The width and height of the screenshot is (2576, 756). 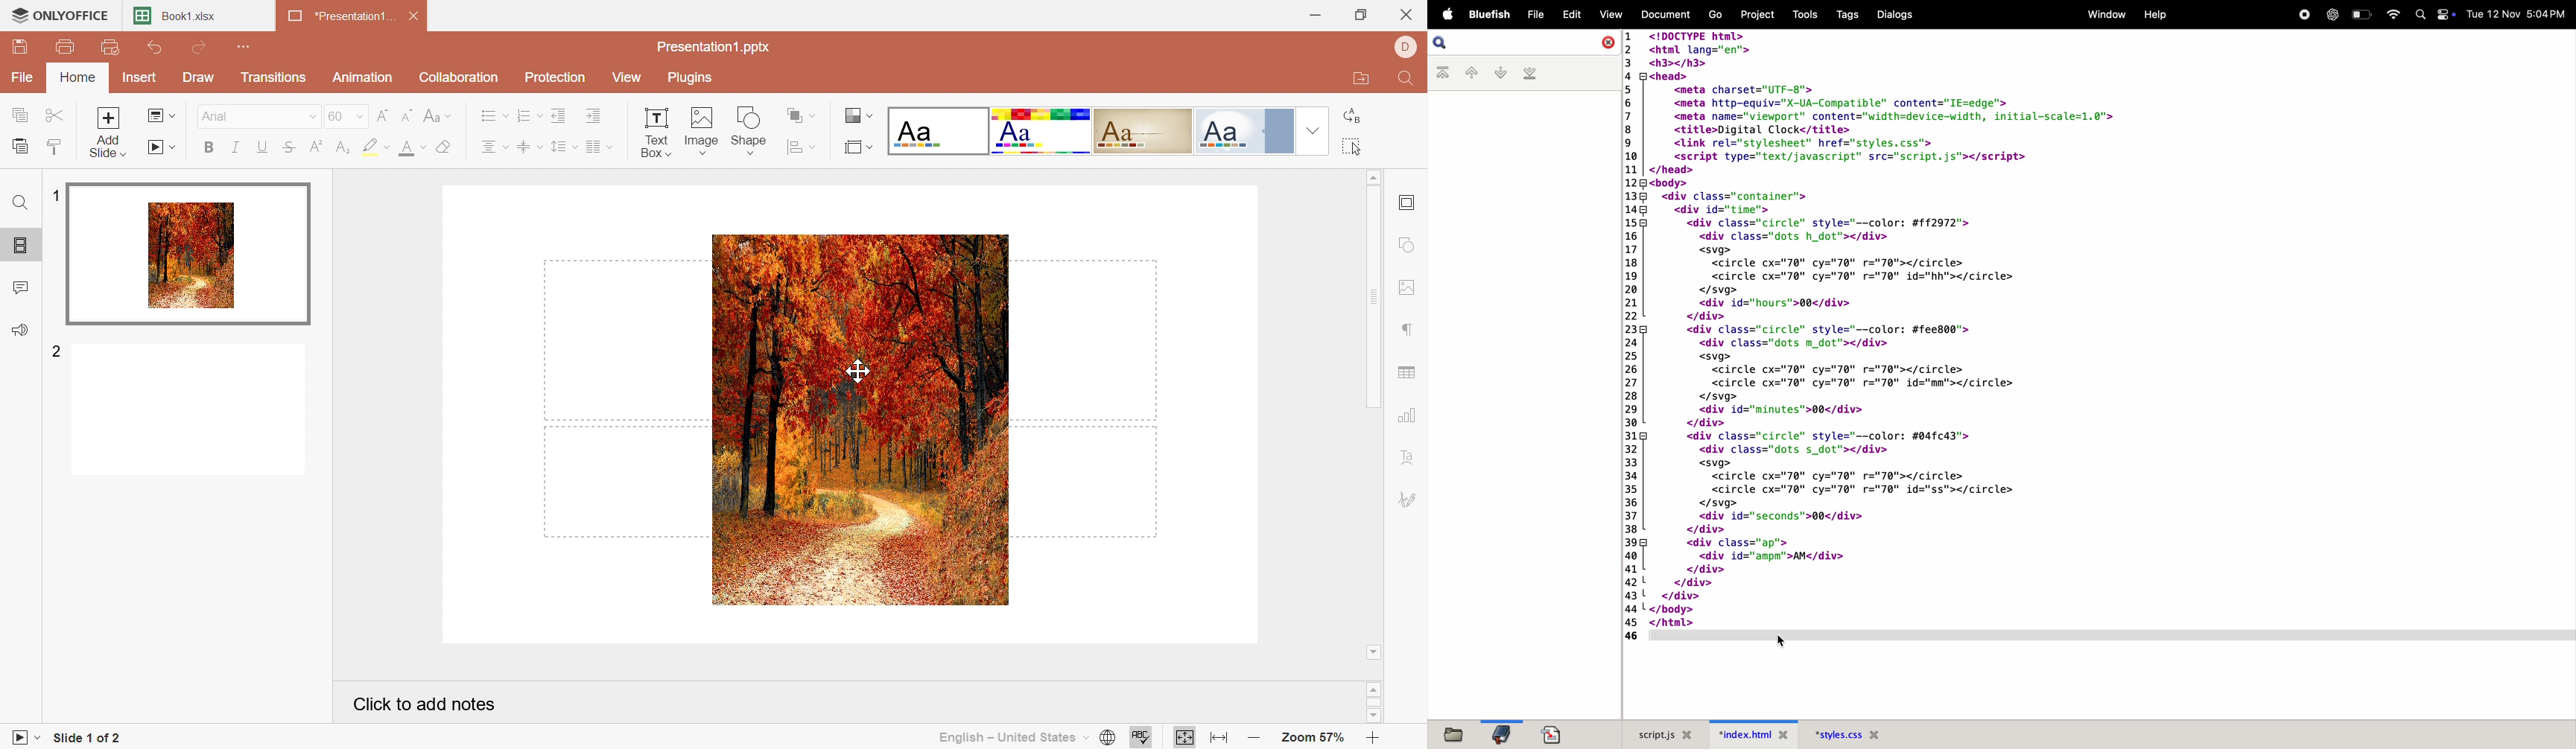 What do you see at coordinates (78, 78) in the screenshot?
I see `Home` at bounding box center [78, 78].